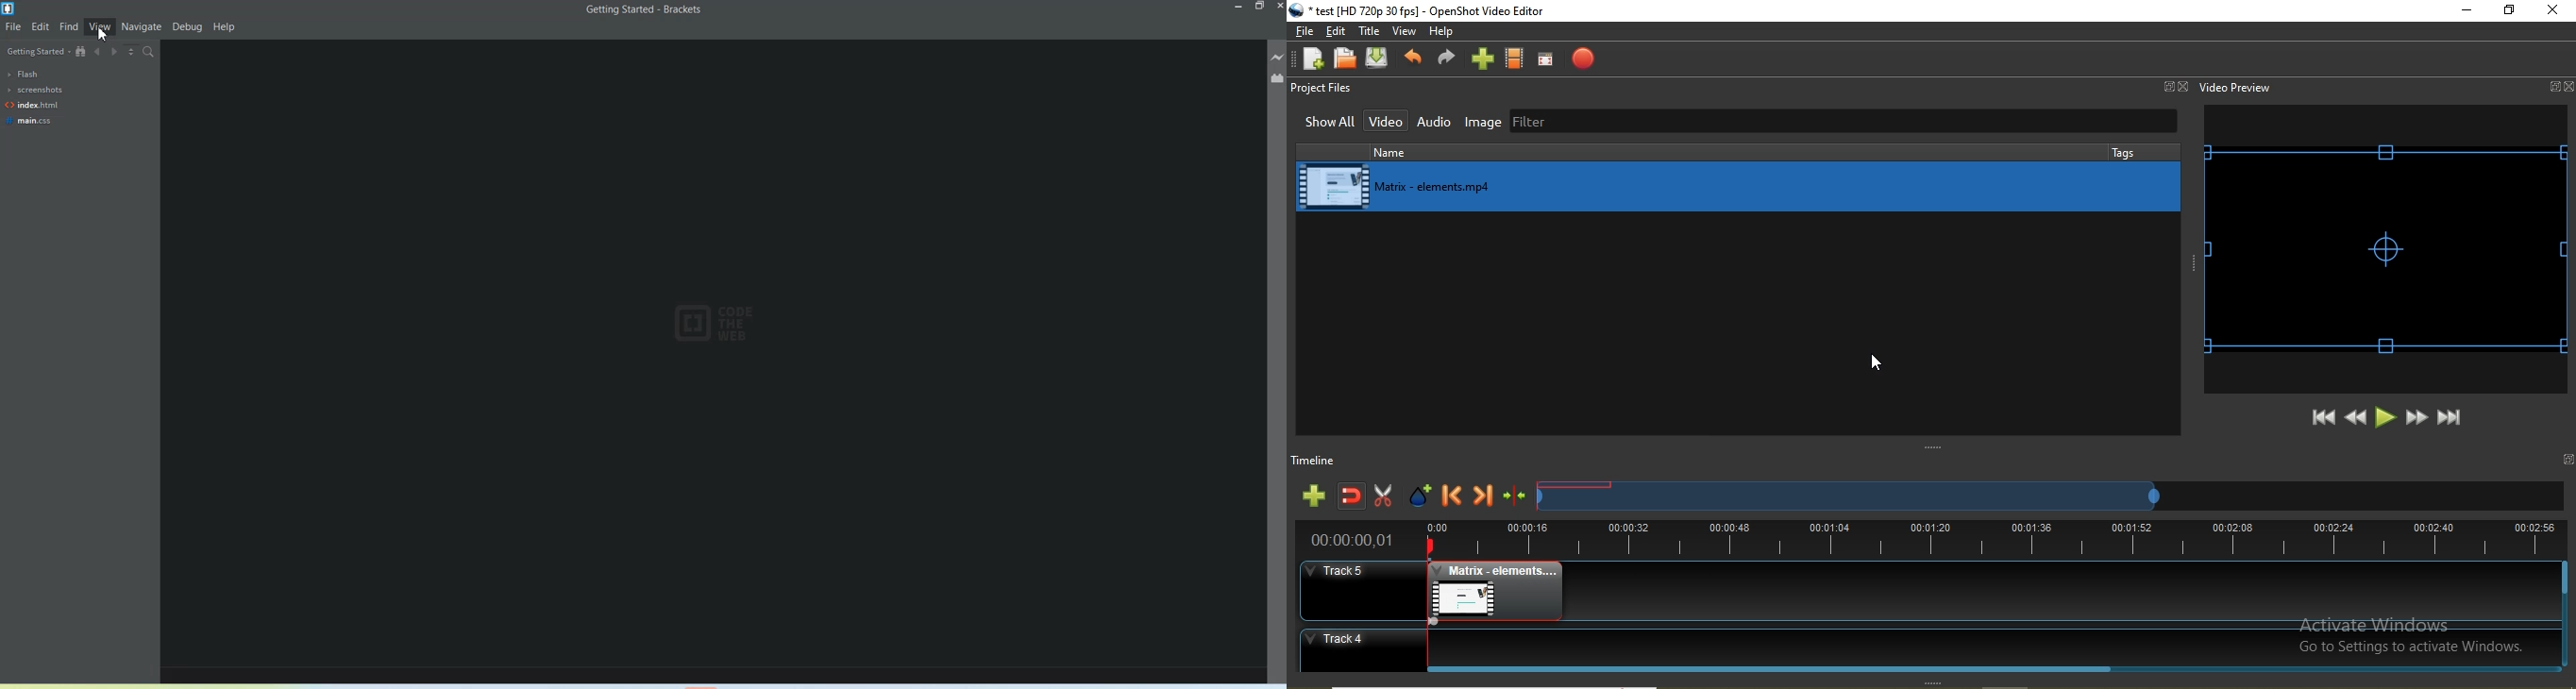  What do you see at coordinates (2169, 86) in the screenshot?
I see `Window ` at bounding box center [2169, 86].